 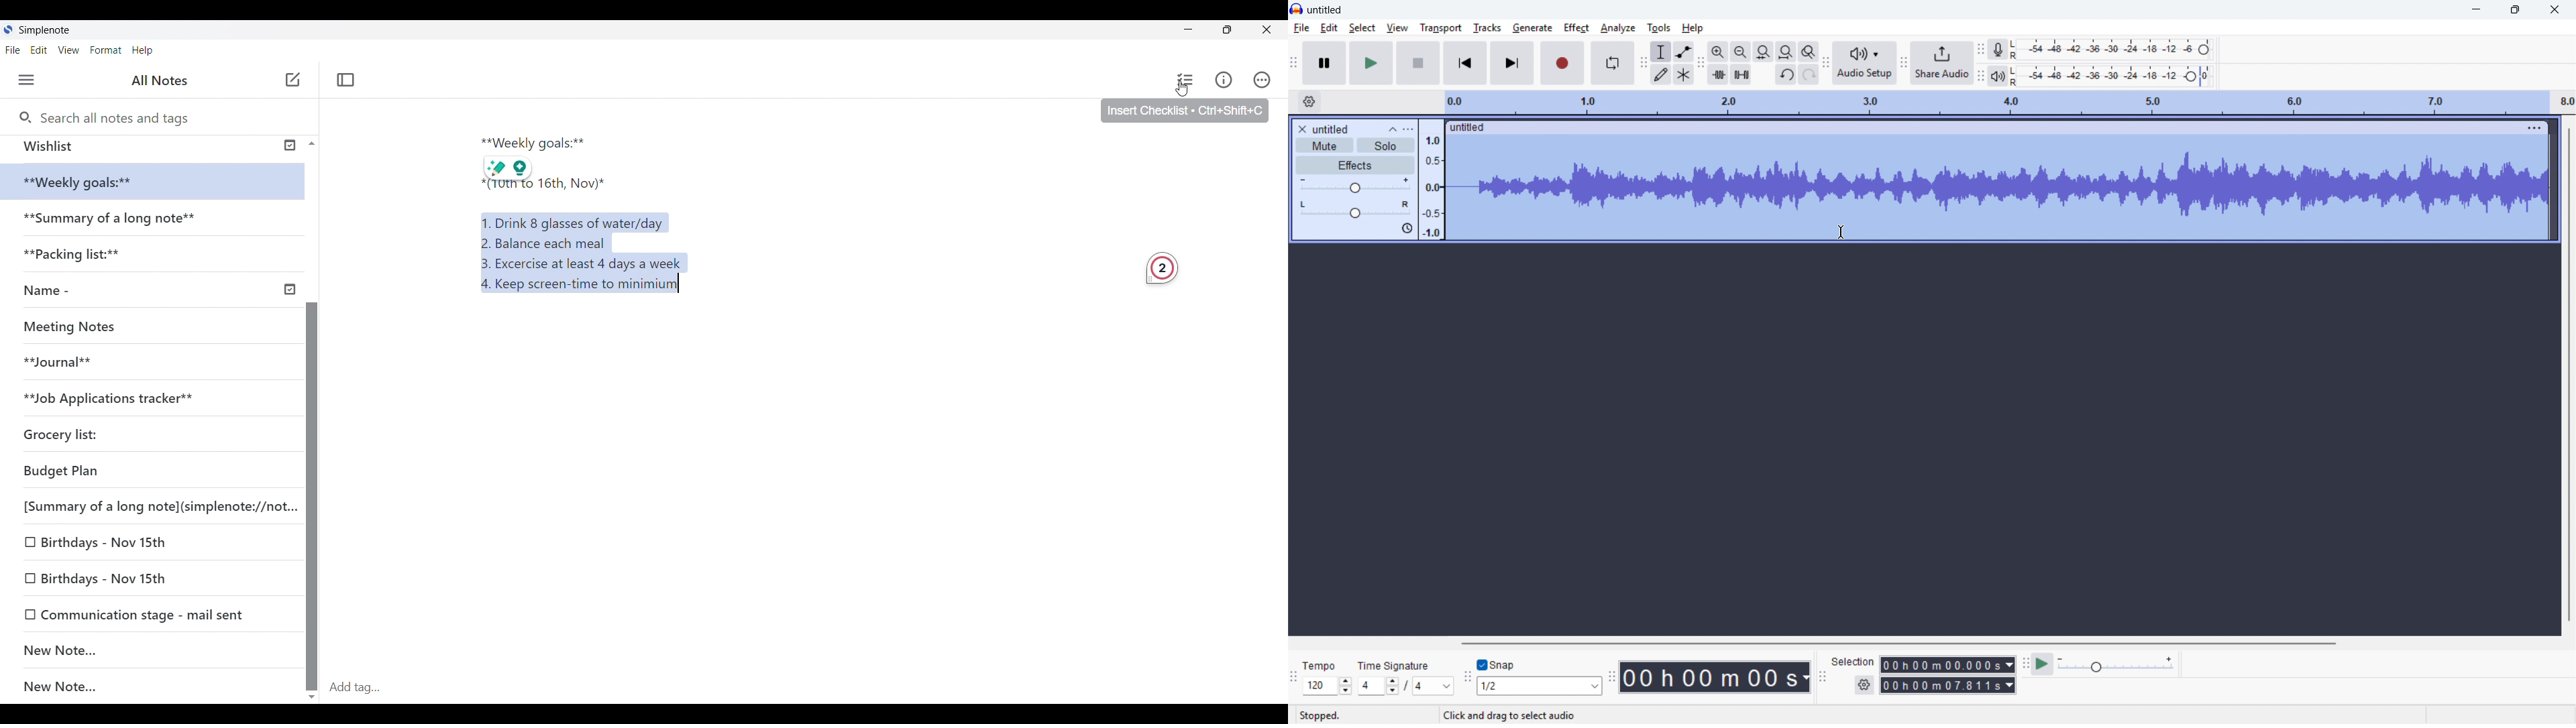 What do you see at coordinates (1326, 9) in the screenshot?
I see `project title` at bounding box center [1326, 9].